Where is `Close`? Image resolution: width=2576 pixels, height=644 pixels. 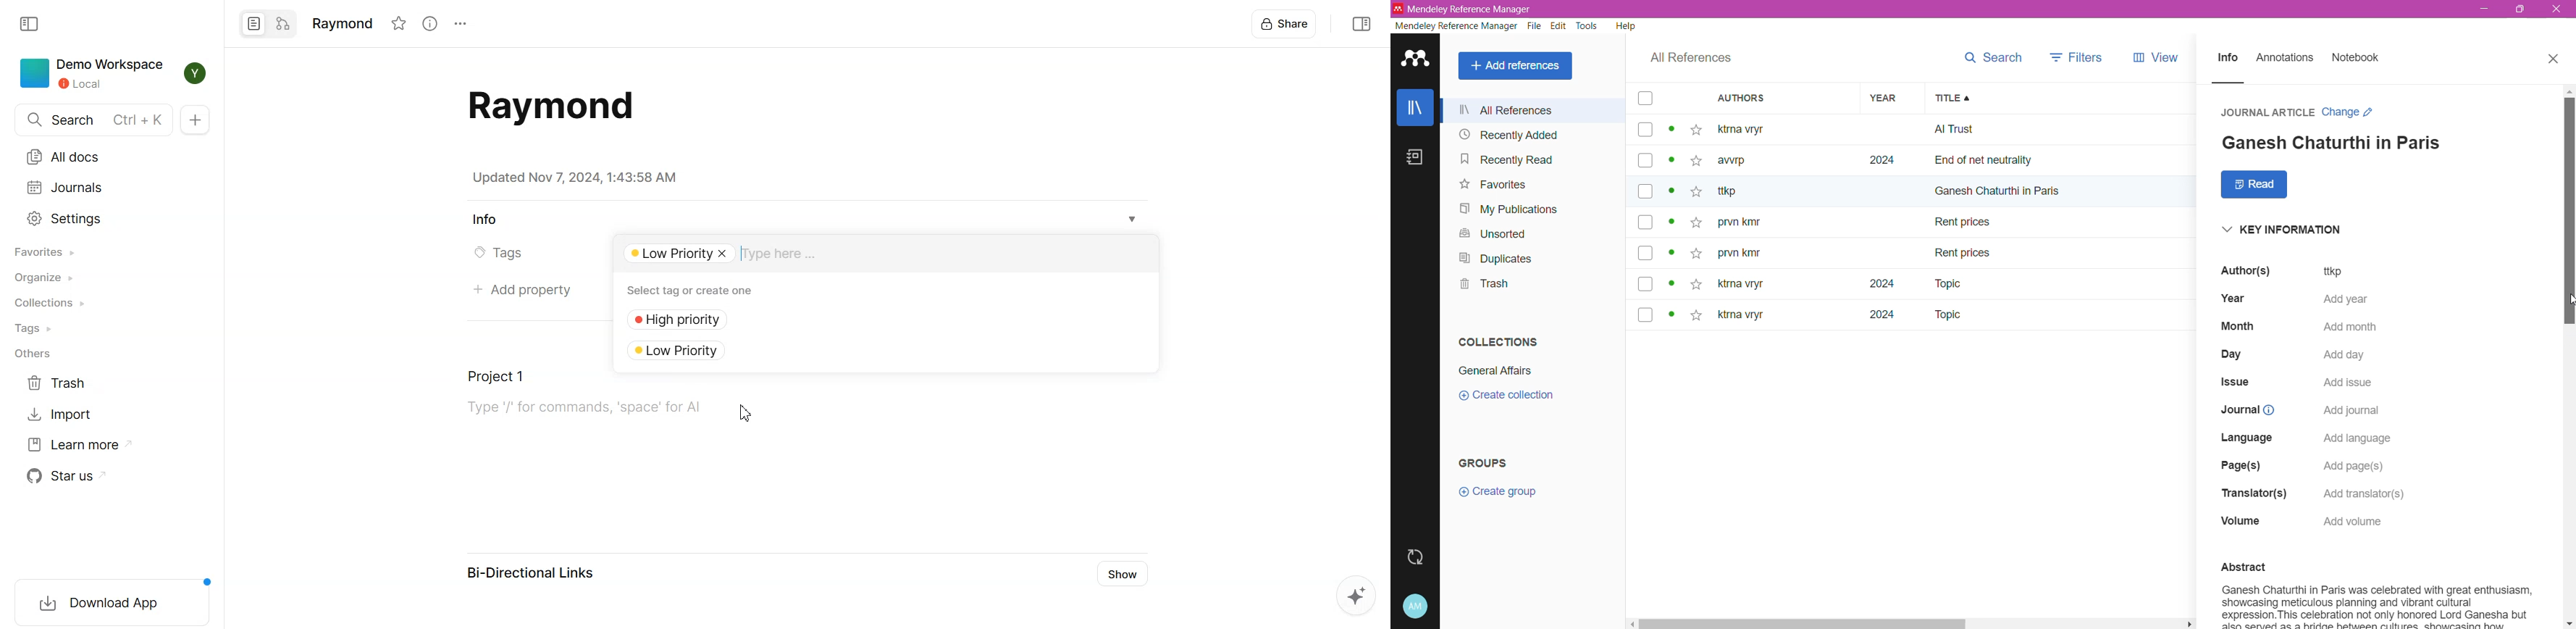
Close is located at coordinates (2554, 59).